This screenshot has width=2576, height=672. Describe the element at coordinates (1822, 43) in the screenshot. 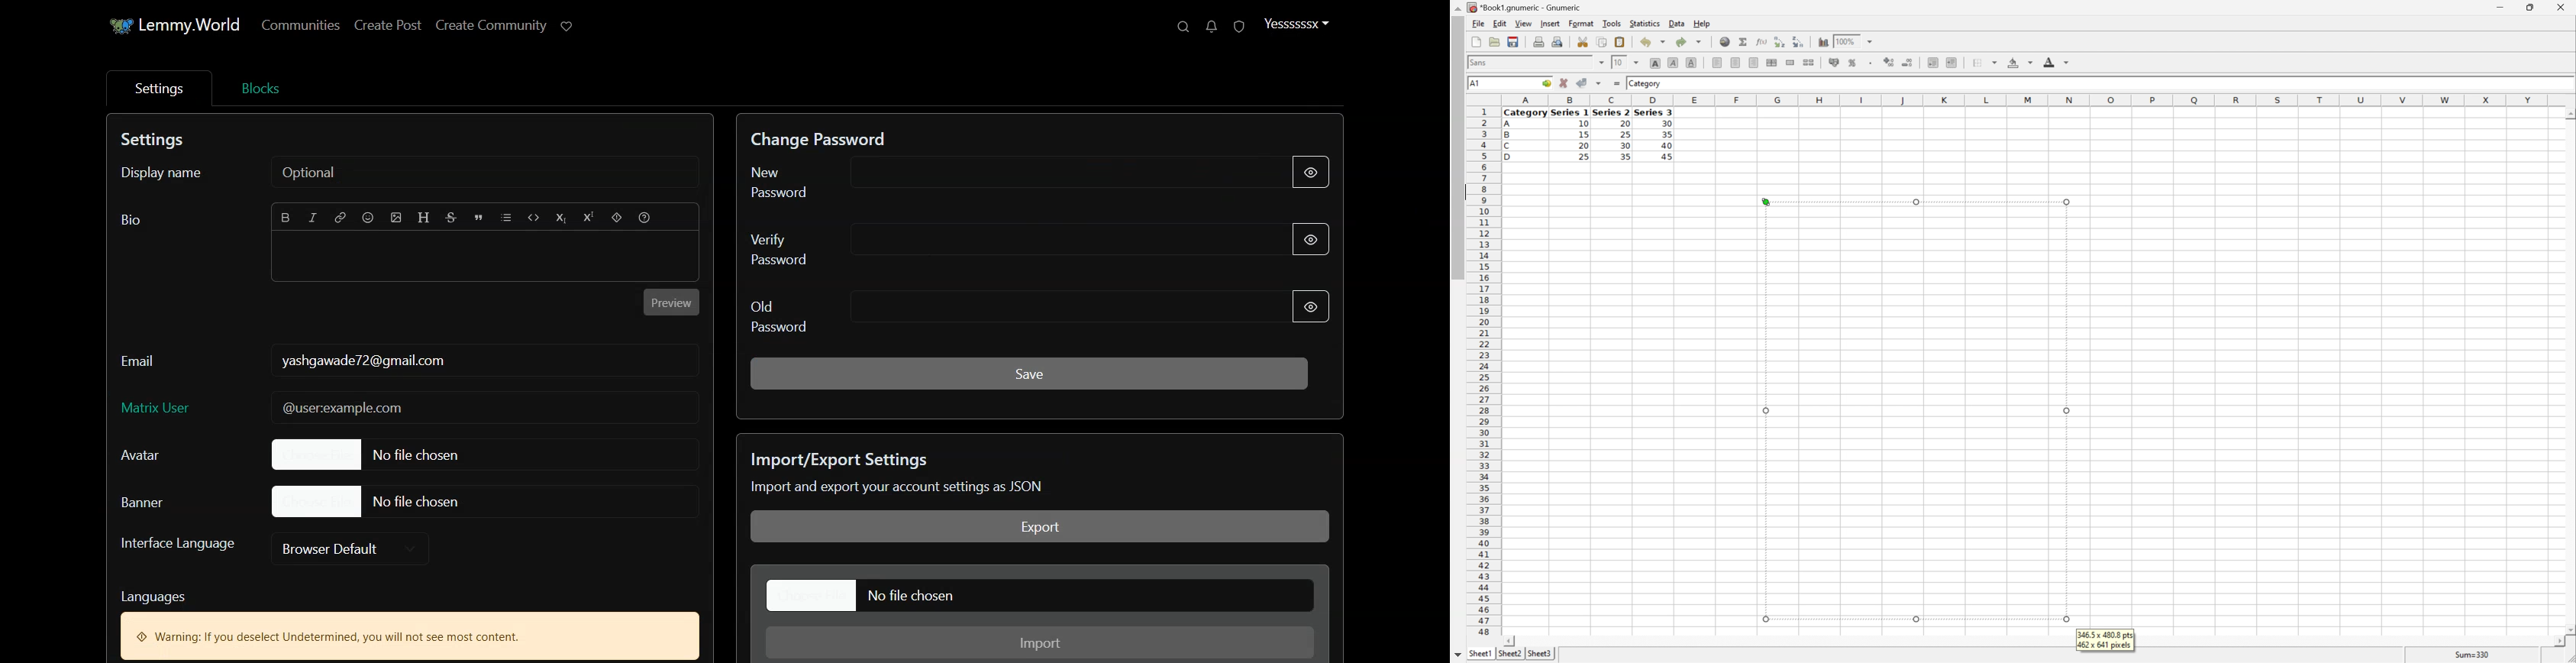

I see `Insert a chart` at that location.